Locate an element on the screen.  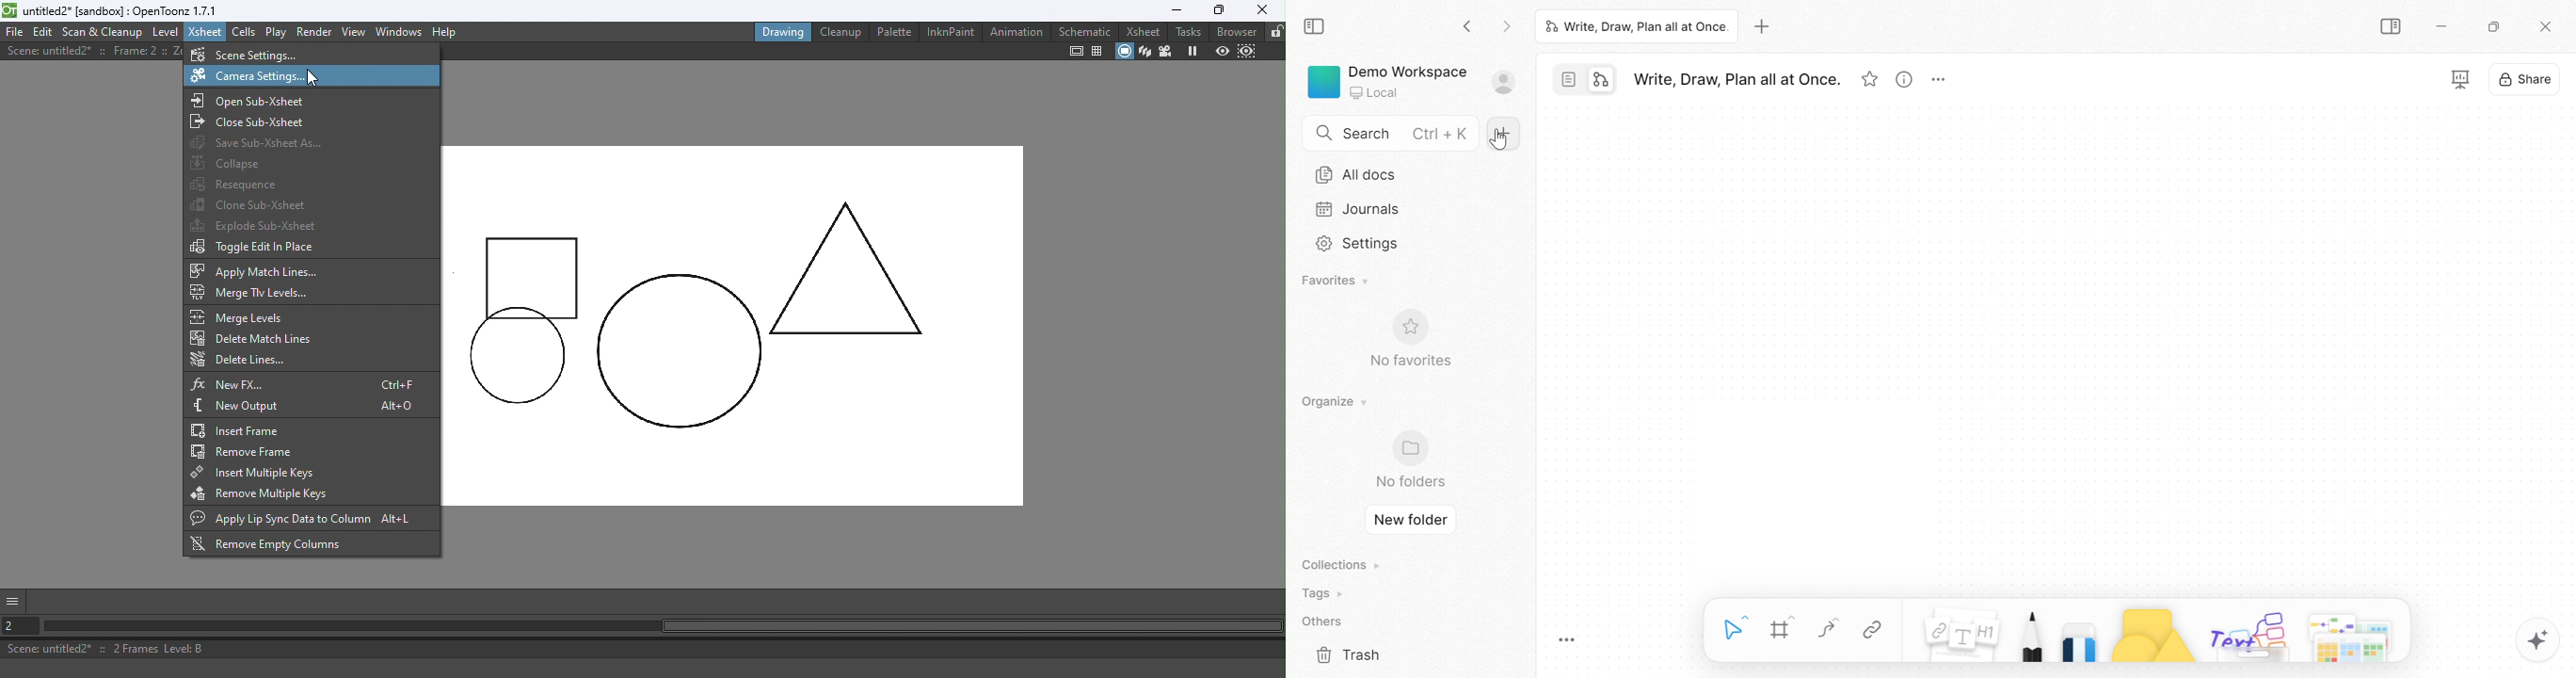
Eraser is located at coordinates (2078, 635).